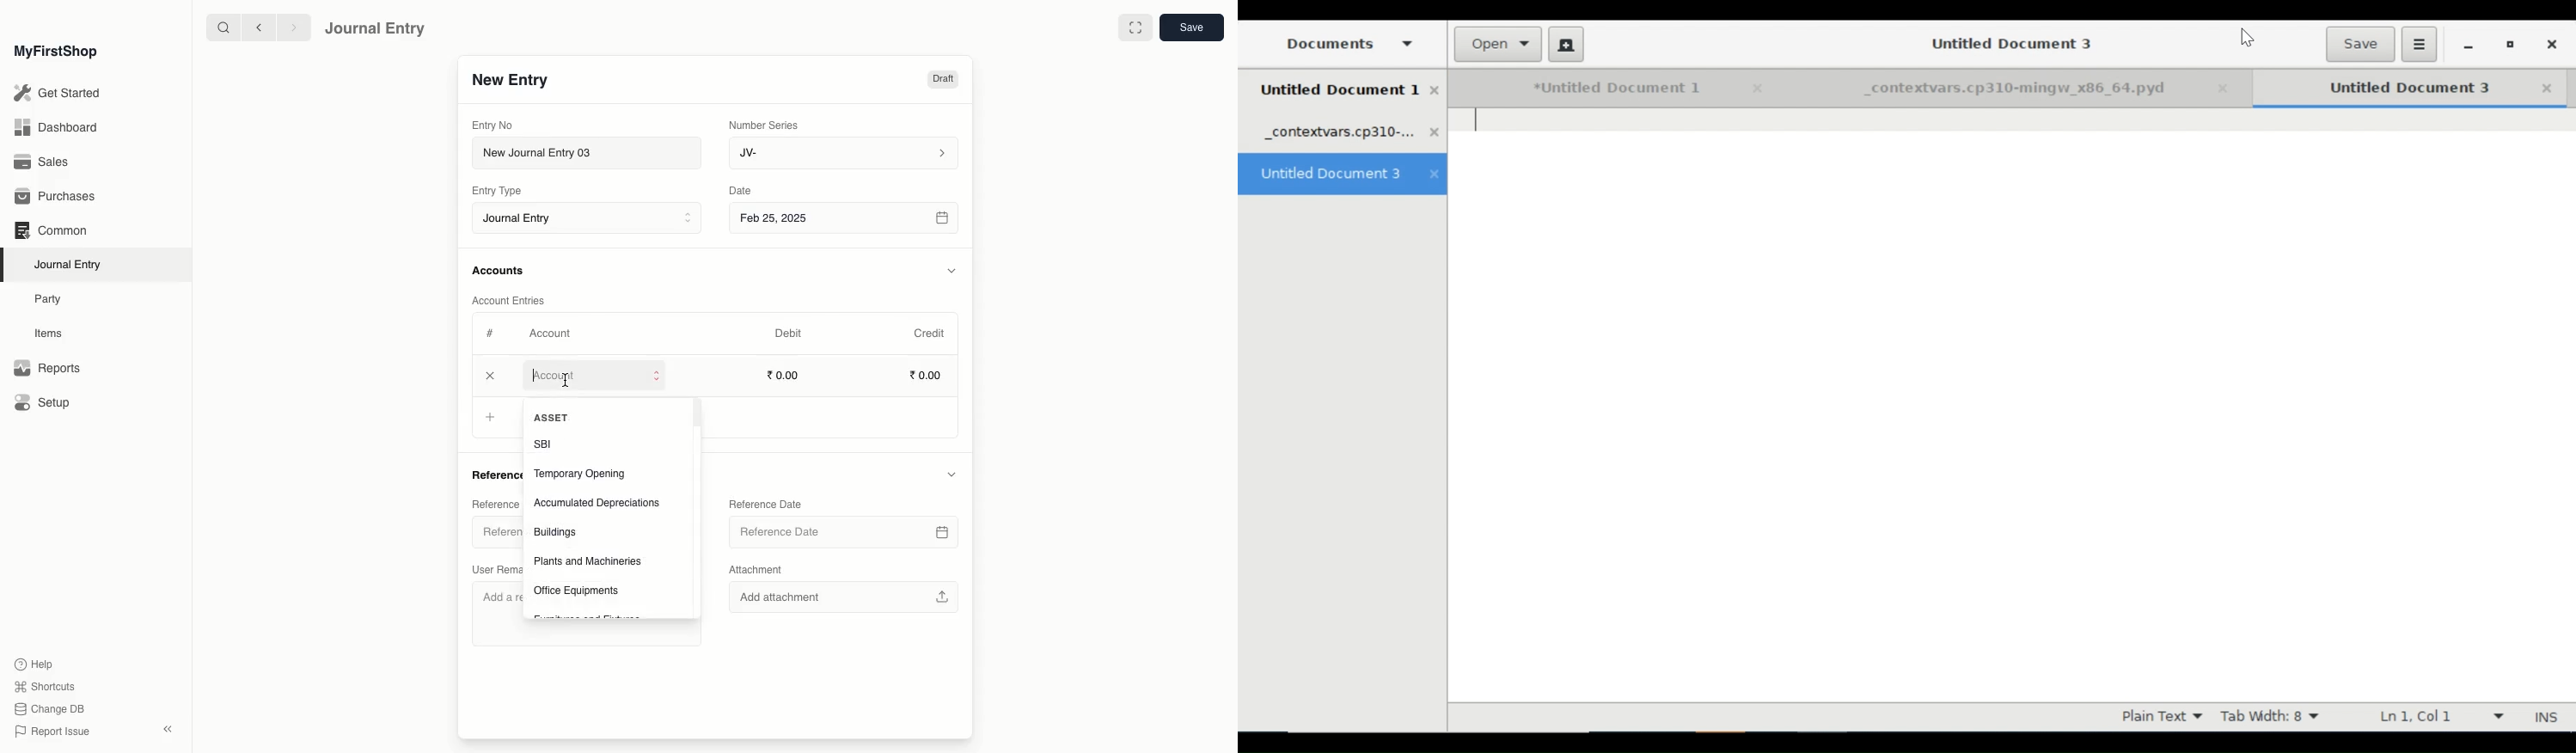 Image resolution: width=2576 pixels, height=756 pixels. Describe the element at coordinates (556, 533) in the screenshot. I see `Buildings` at that location.